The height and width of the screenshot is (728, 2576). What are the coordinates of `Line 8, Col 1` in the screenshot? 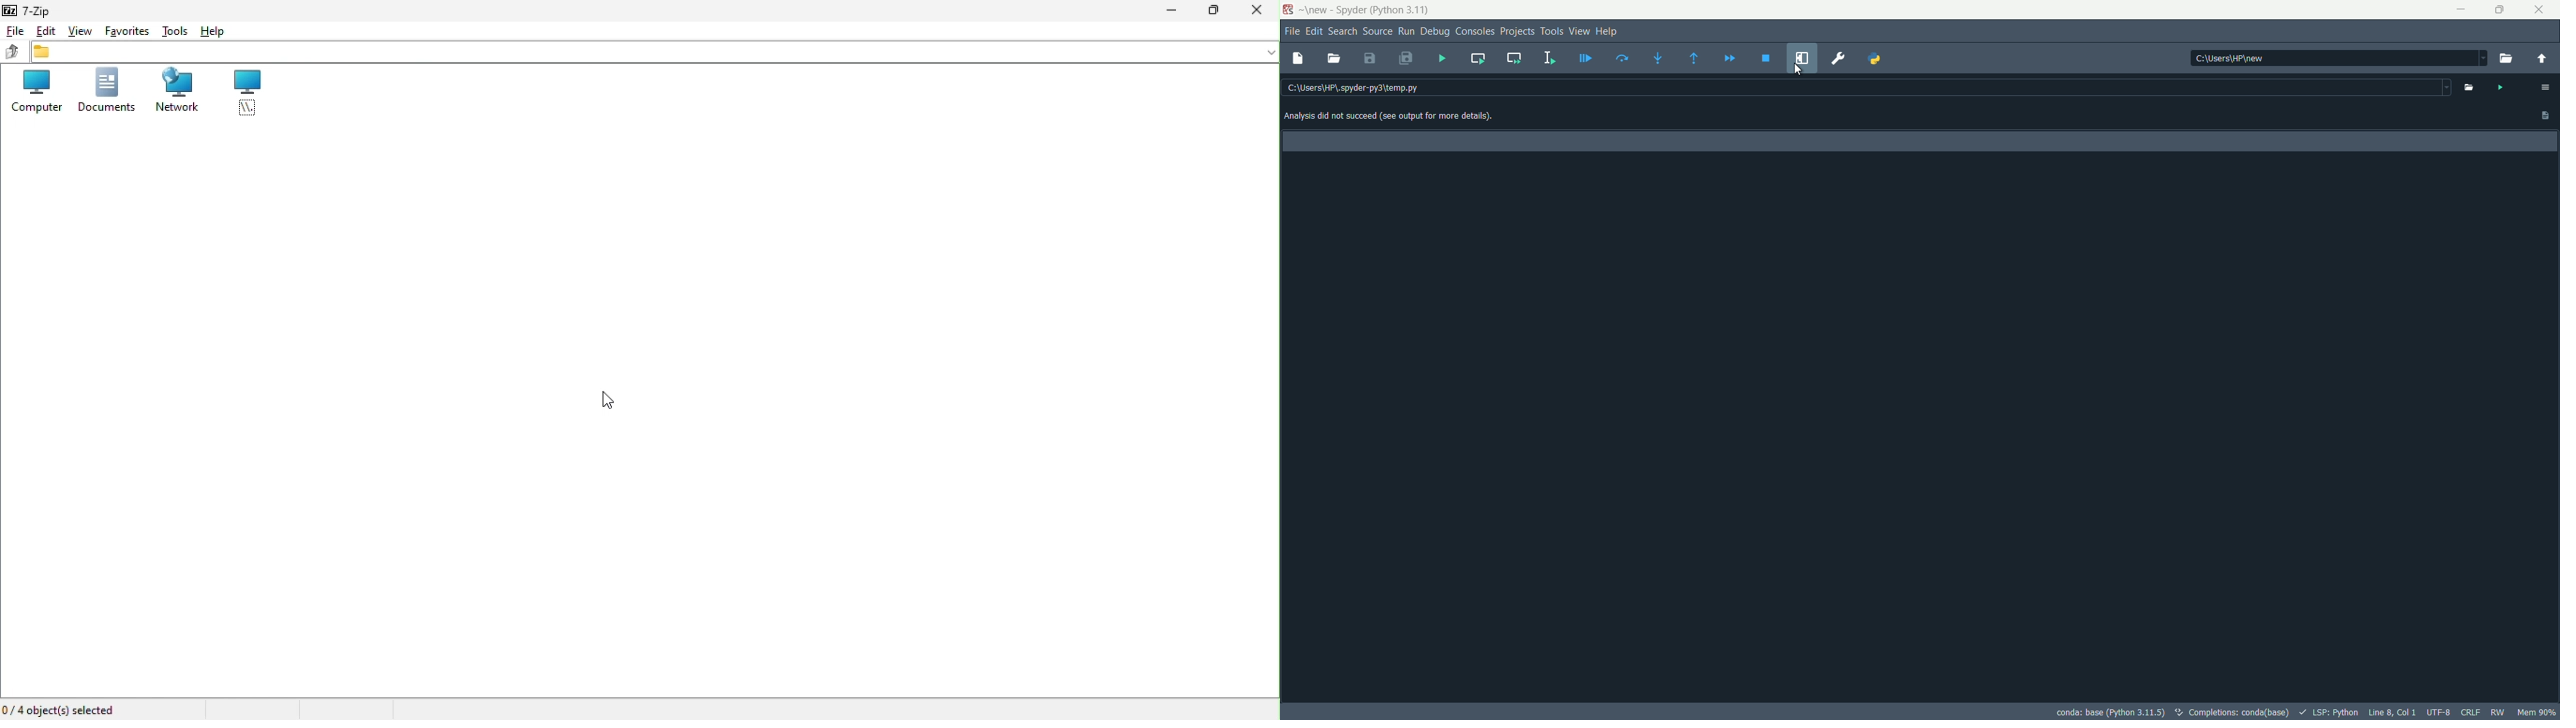 It's located at (2393, 712).